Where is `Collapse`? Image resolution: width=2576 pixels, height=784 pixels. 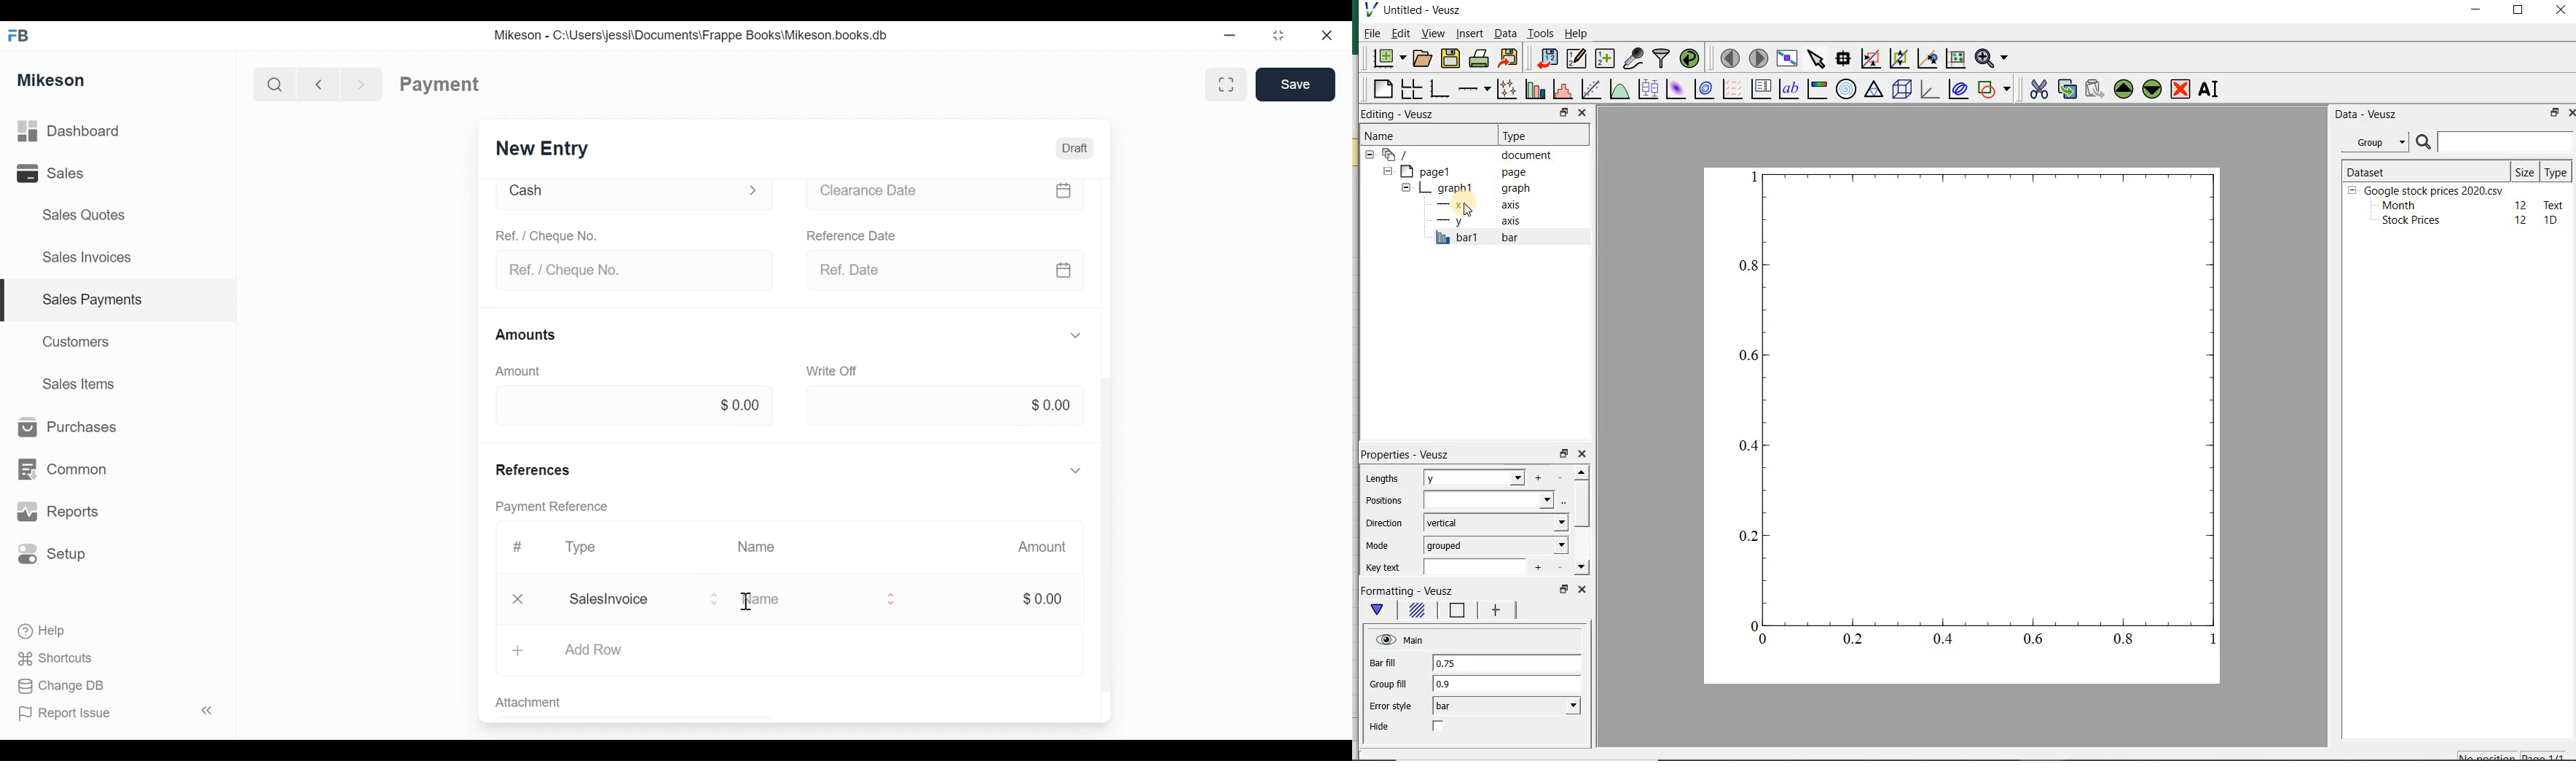 Collapse is located at coordinates (210, 712).